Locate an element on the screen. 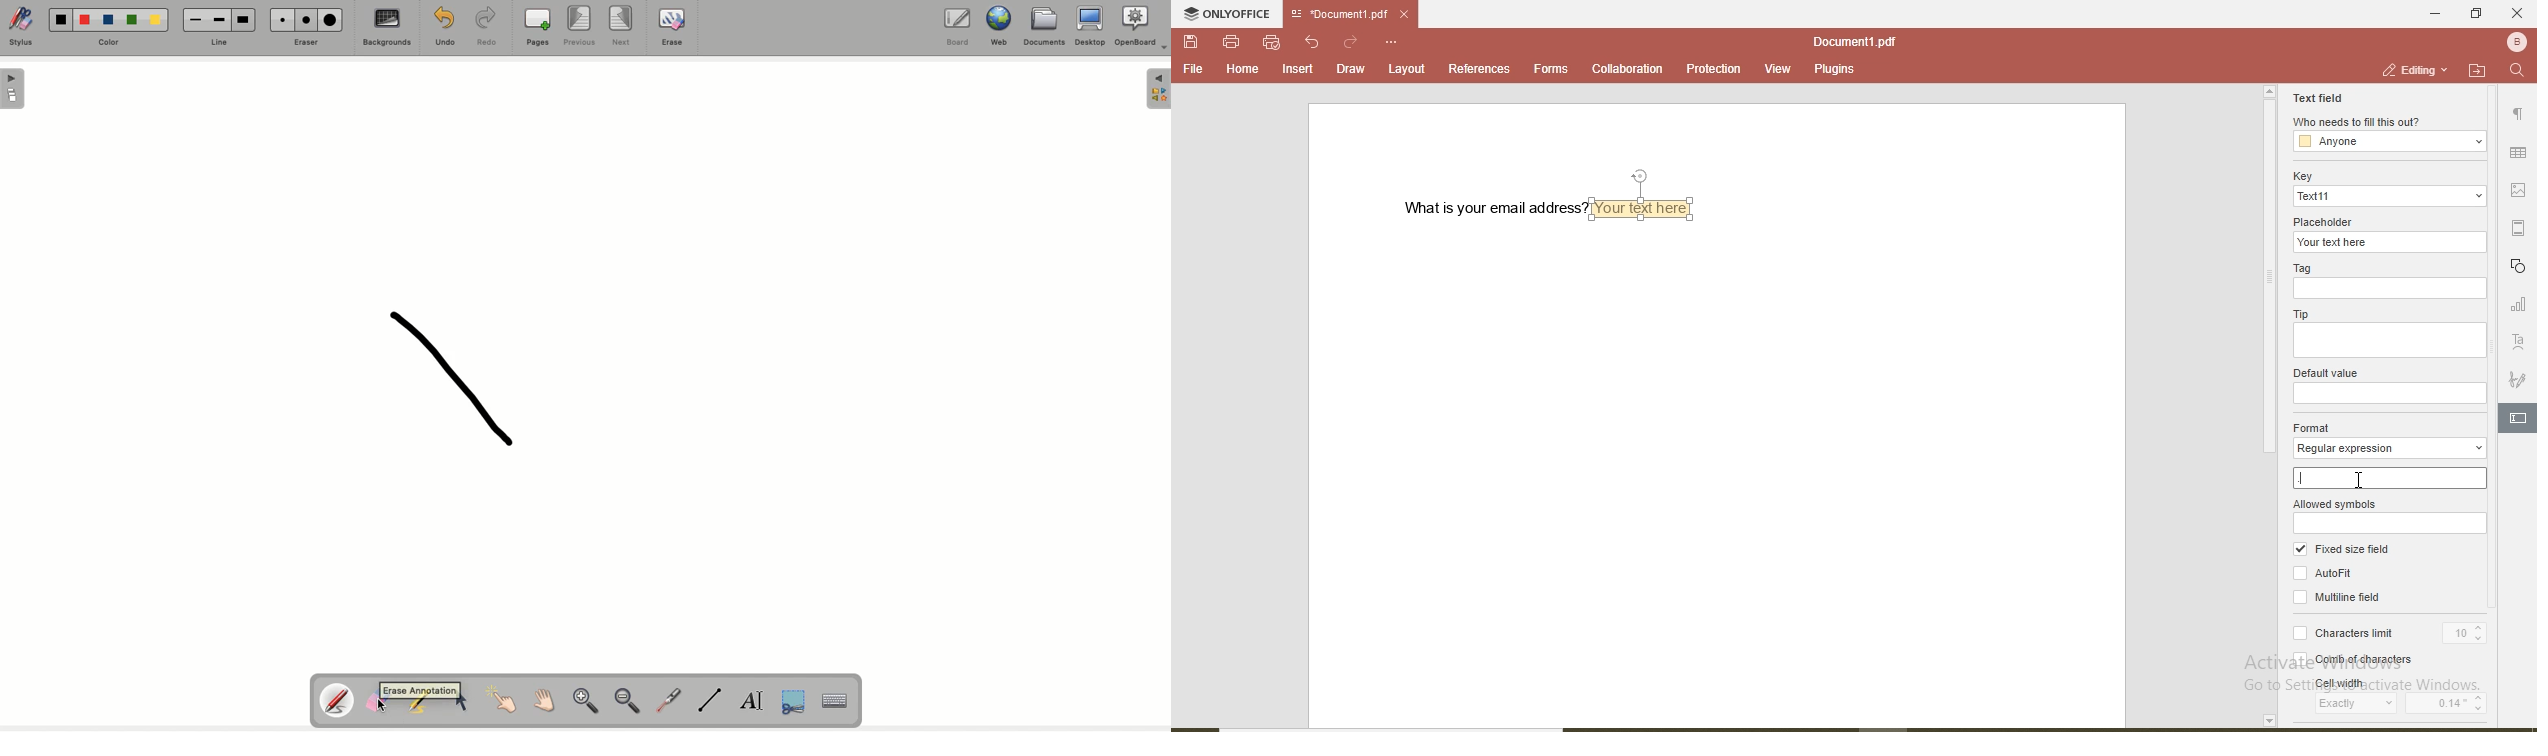  Shape draw is located at coordinates (458, 385).